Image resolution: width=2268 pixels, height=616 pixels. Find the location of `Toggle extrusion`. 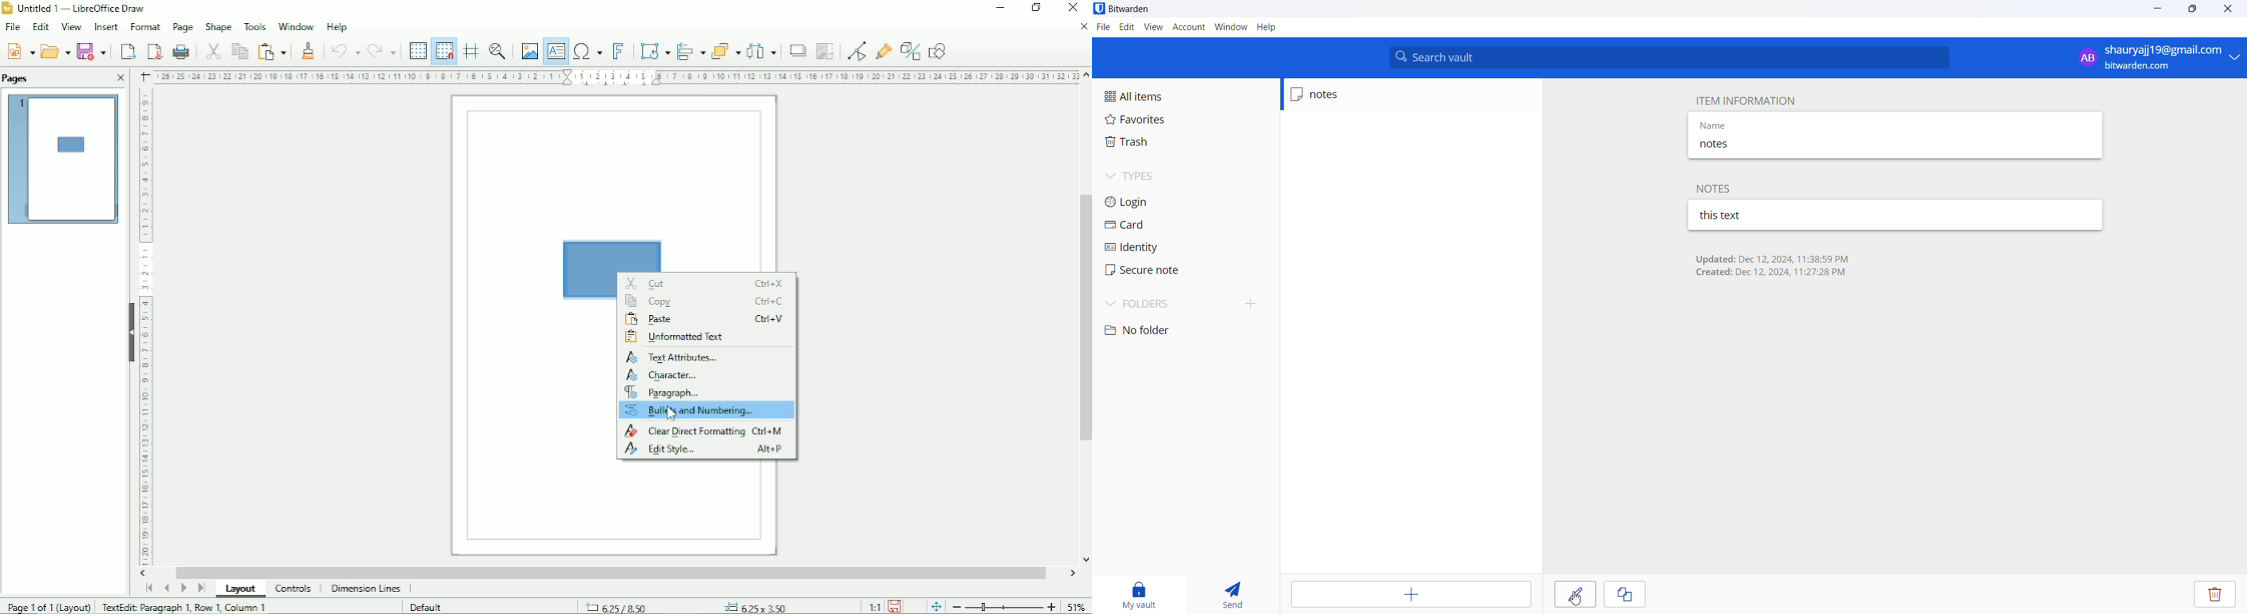

Toggle extrusion is located at coordinates (911, 50).